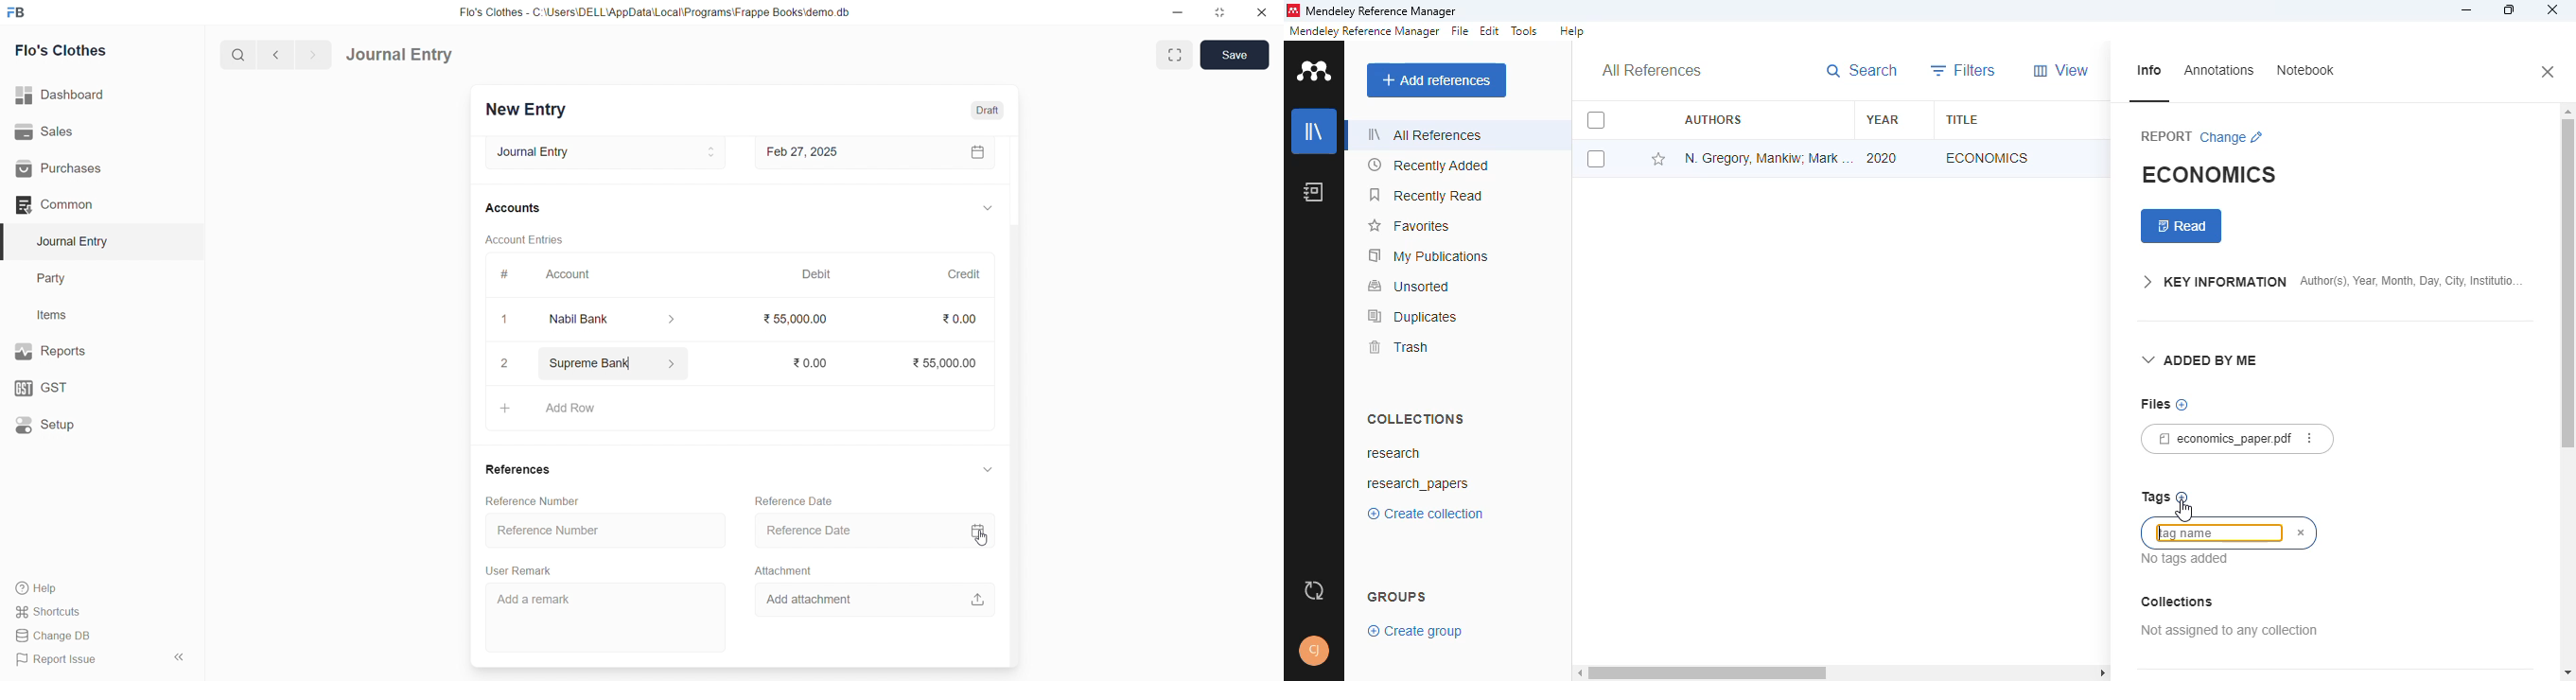 The width and height of the screenshot is (2576, 700). What do you see at coordinates (21, 11) in the screenshot?
I see `logo` at bounding box center [21, 11].